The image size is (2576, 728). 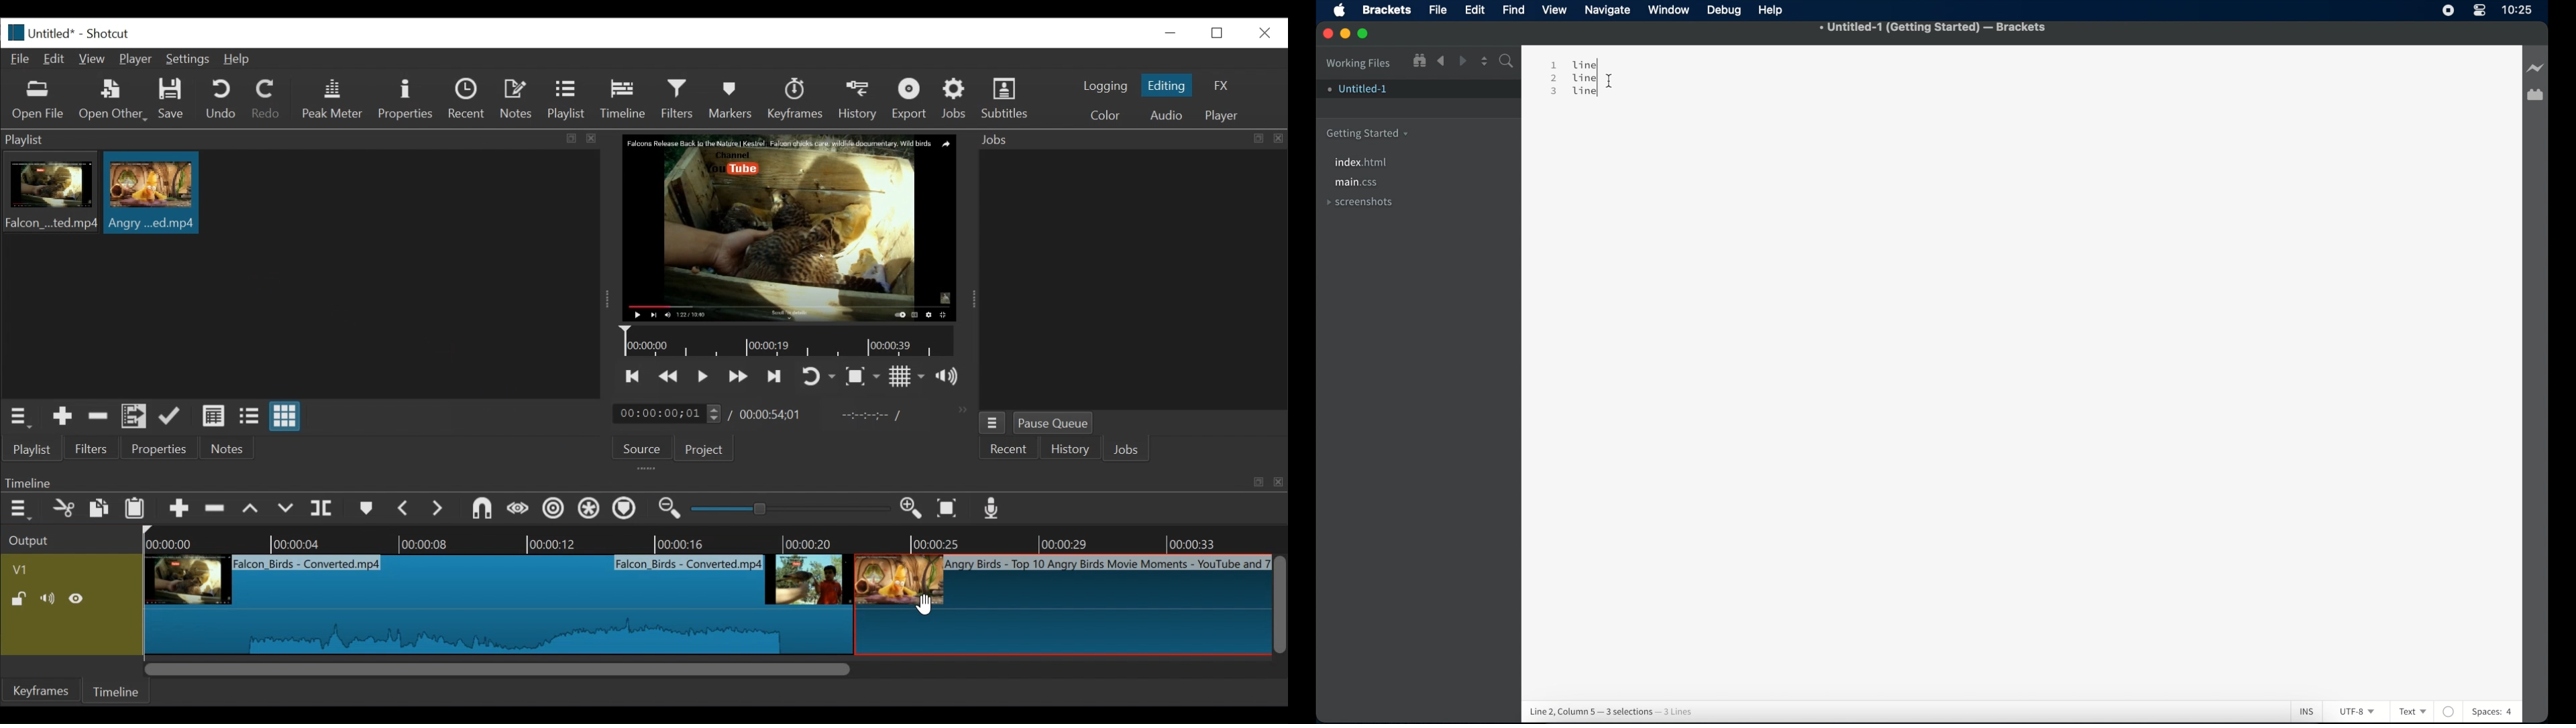 What do you see at coordinates (23, 60) in the screenshot?
I see `File` at bounding box center [23, 60].